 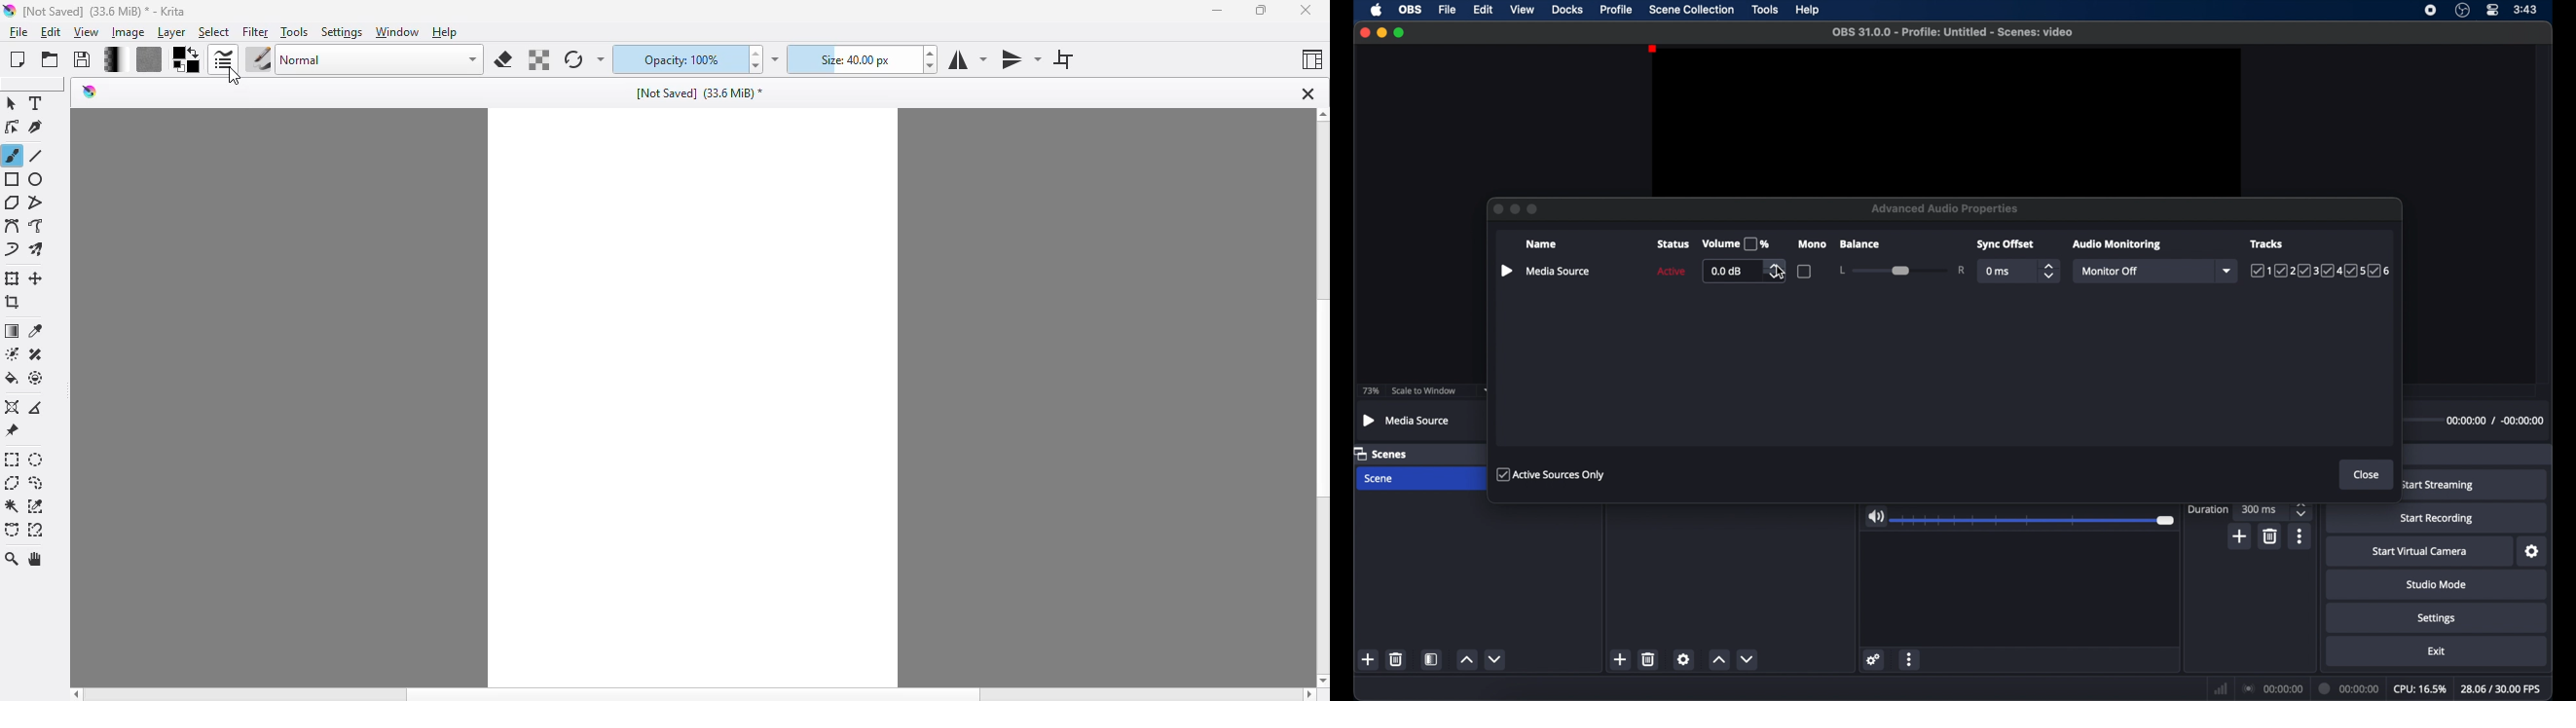 What do you see at coordinates (1805, 271) in the screenshot?
I see `checkbox` at bounding box center [1805, 271].